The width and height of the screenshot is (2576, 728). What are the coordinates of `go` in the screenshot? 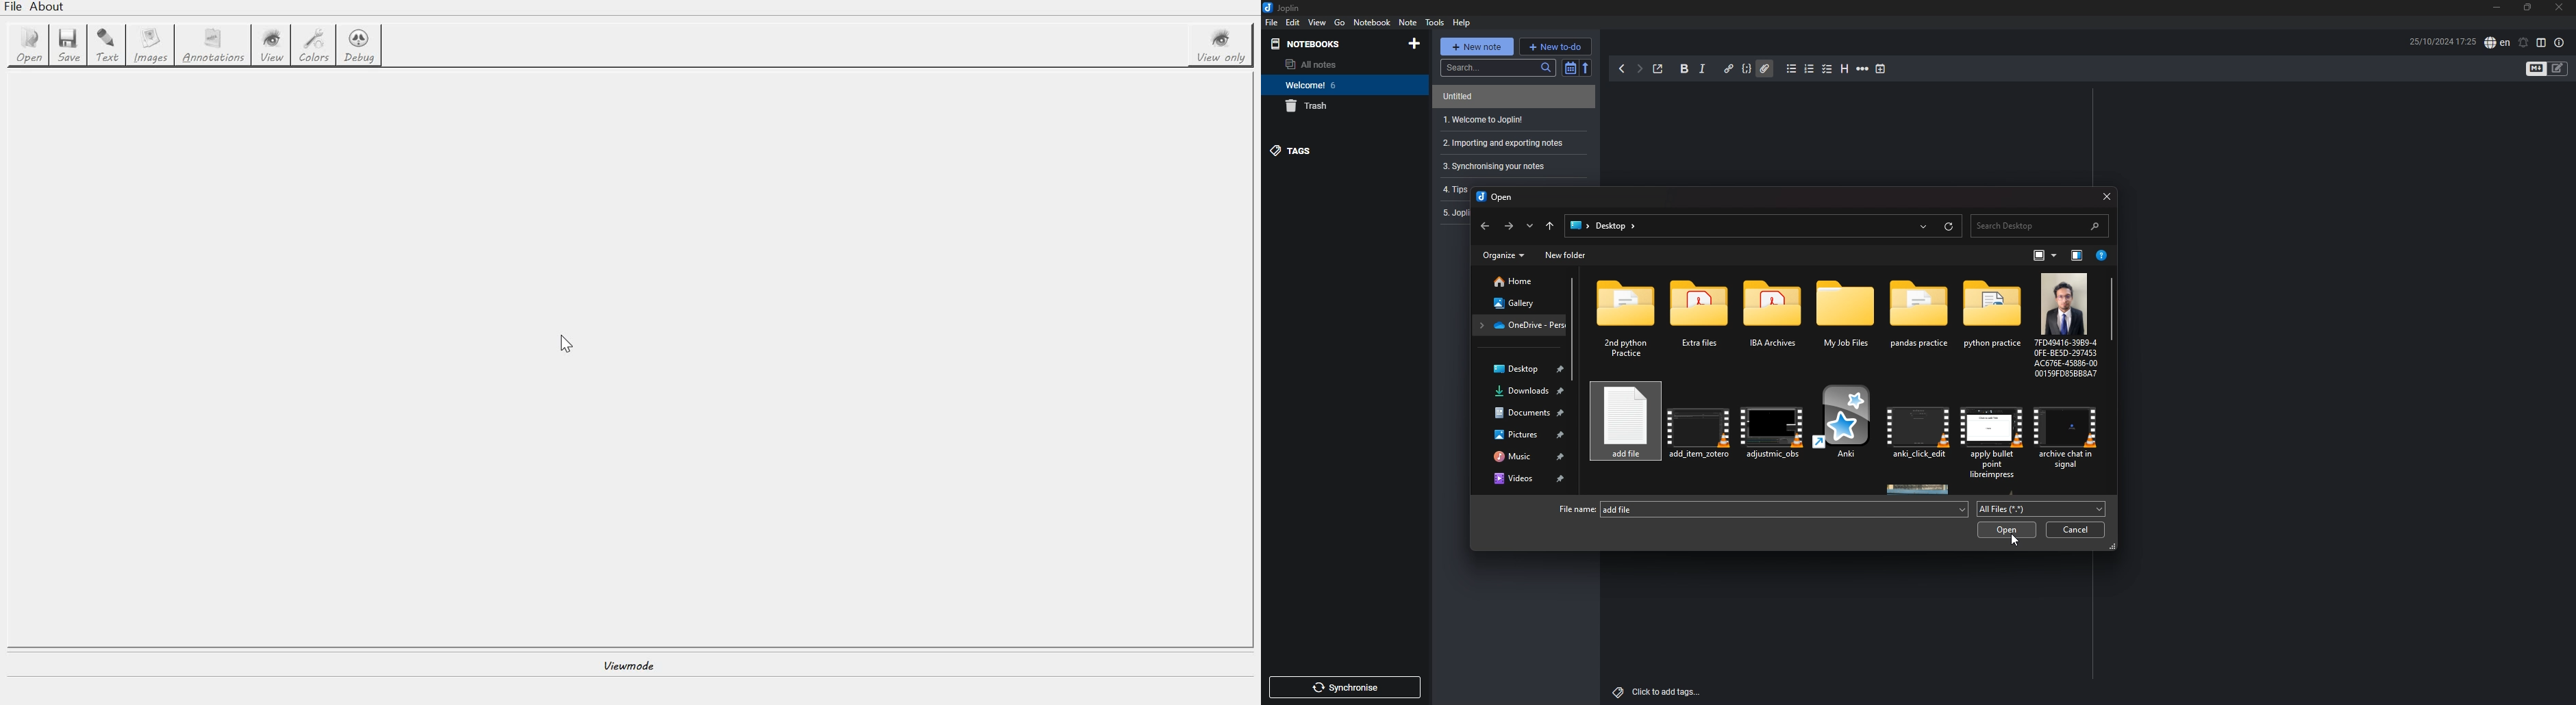 It's located at (1340, 22).